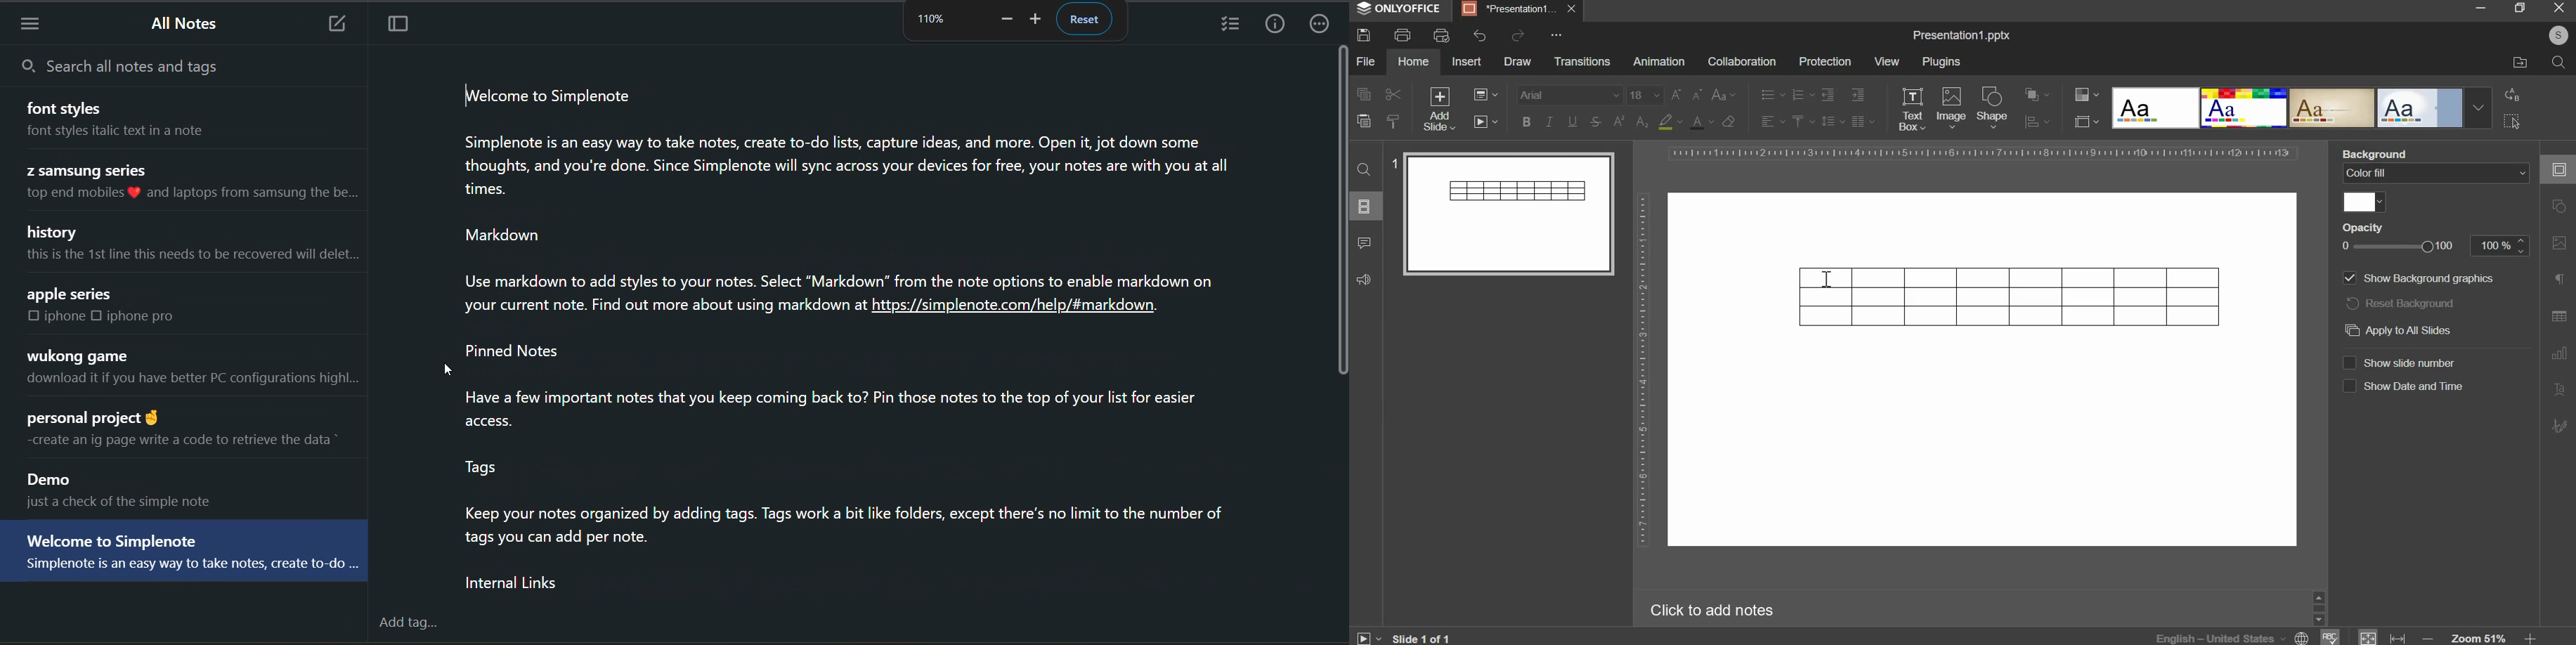 This screenshot has width=2576, height=672. What do you see at coordinates (410, 623) in the screenshot?
I see `add tag` at bounding box center [410, 623].